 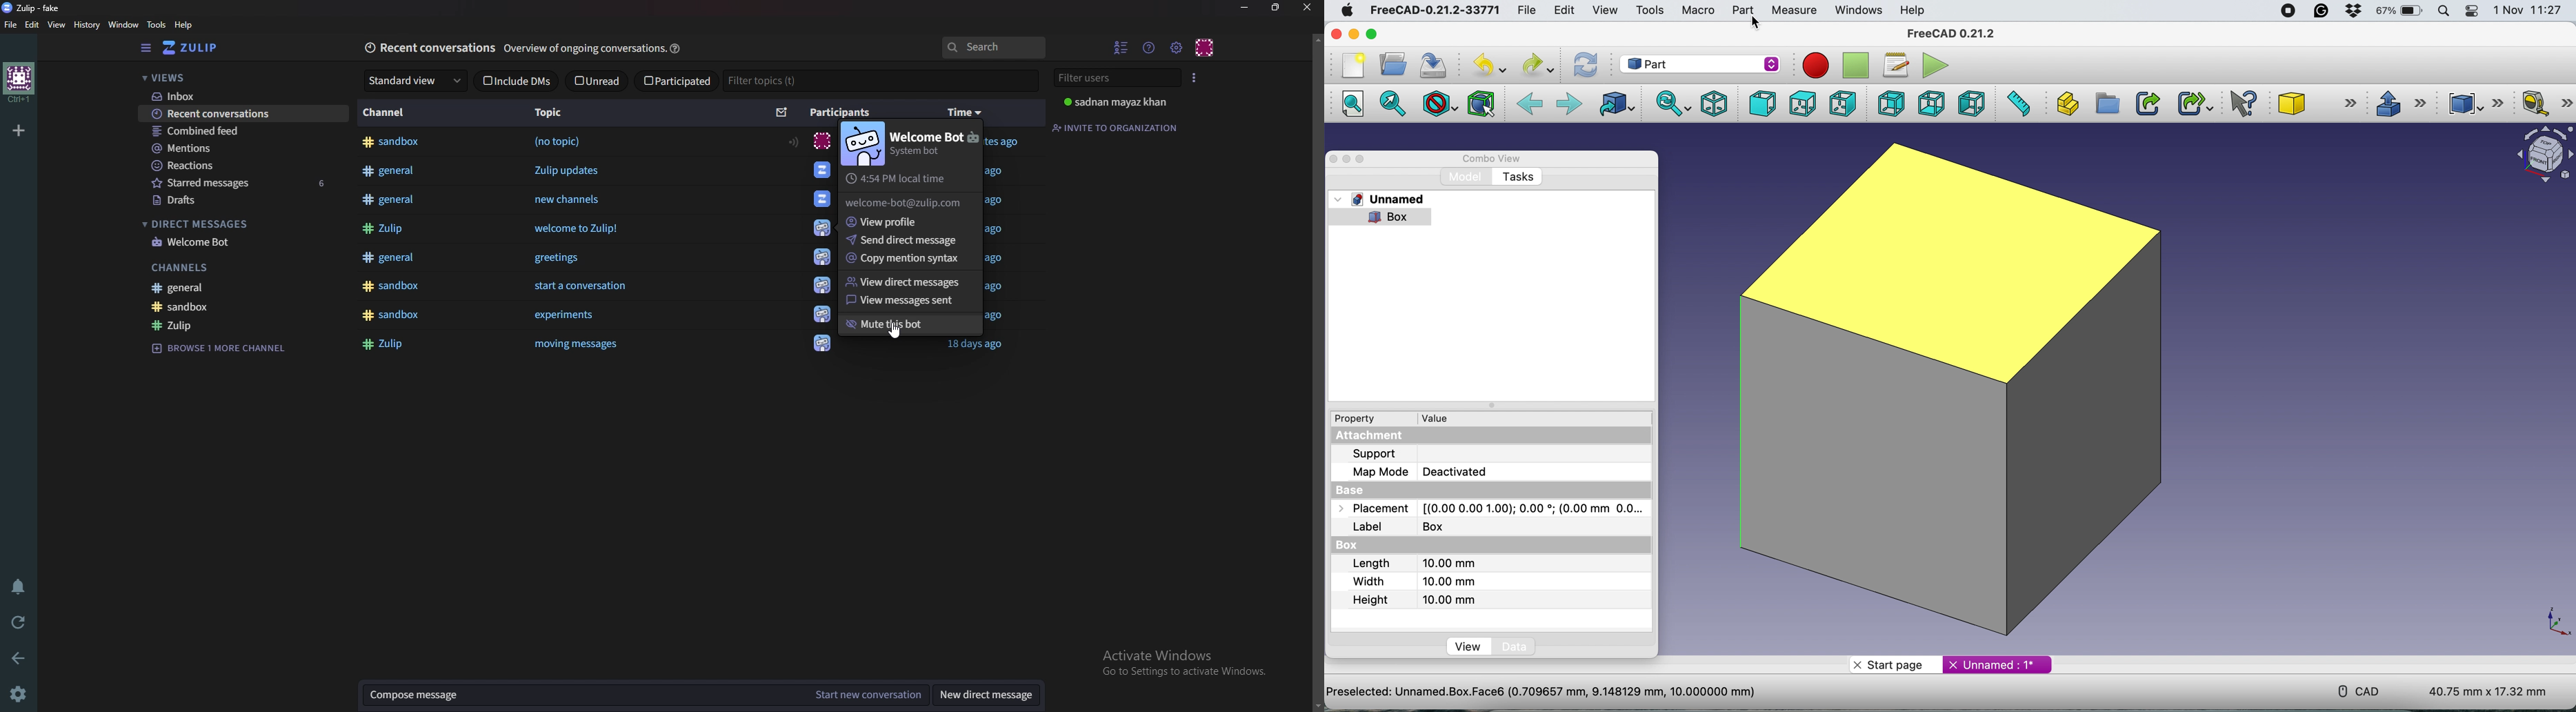 I want to click on #general, so click(x=388, y=169).